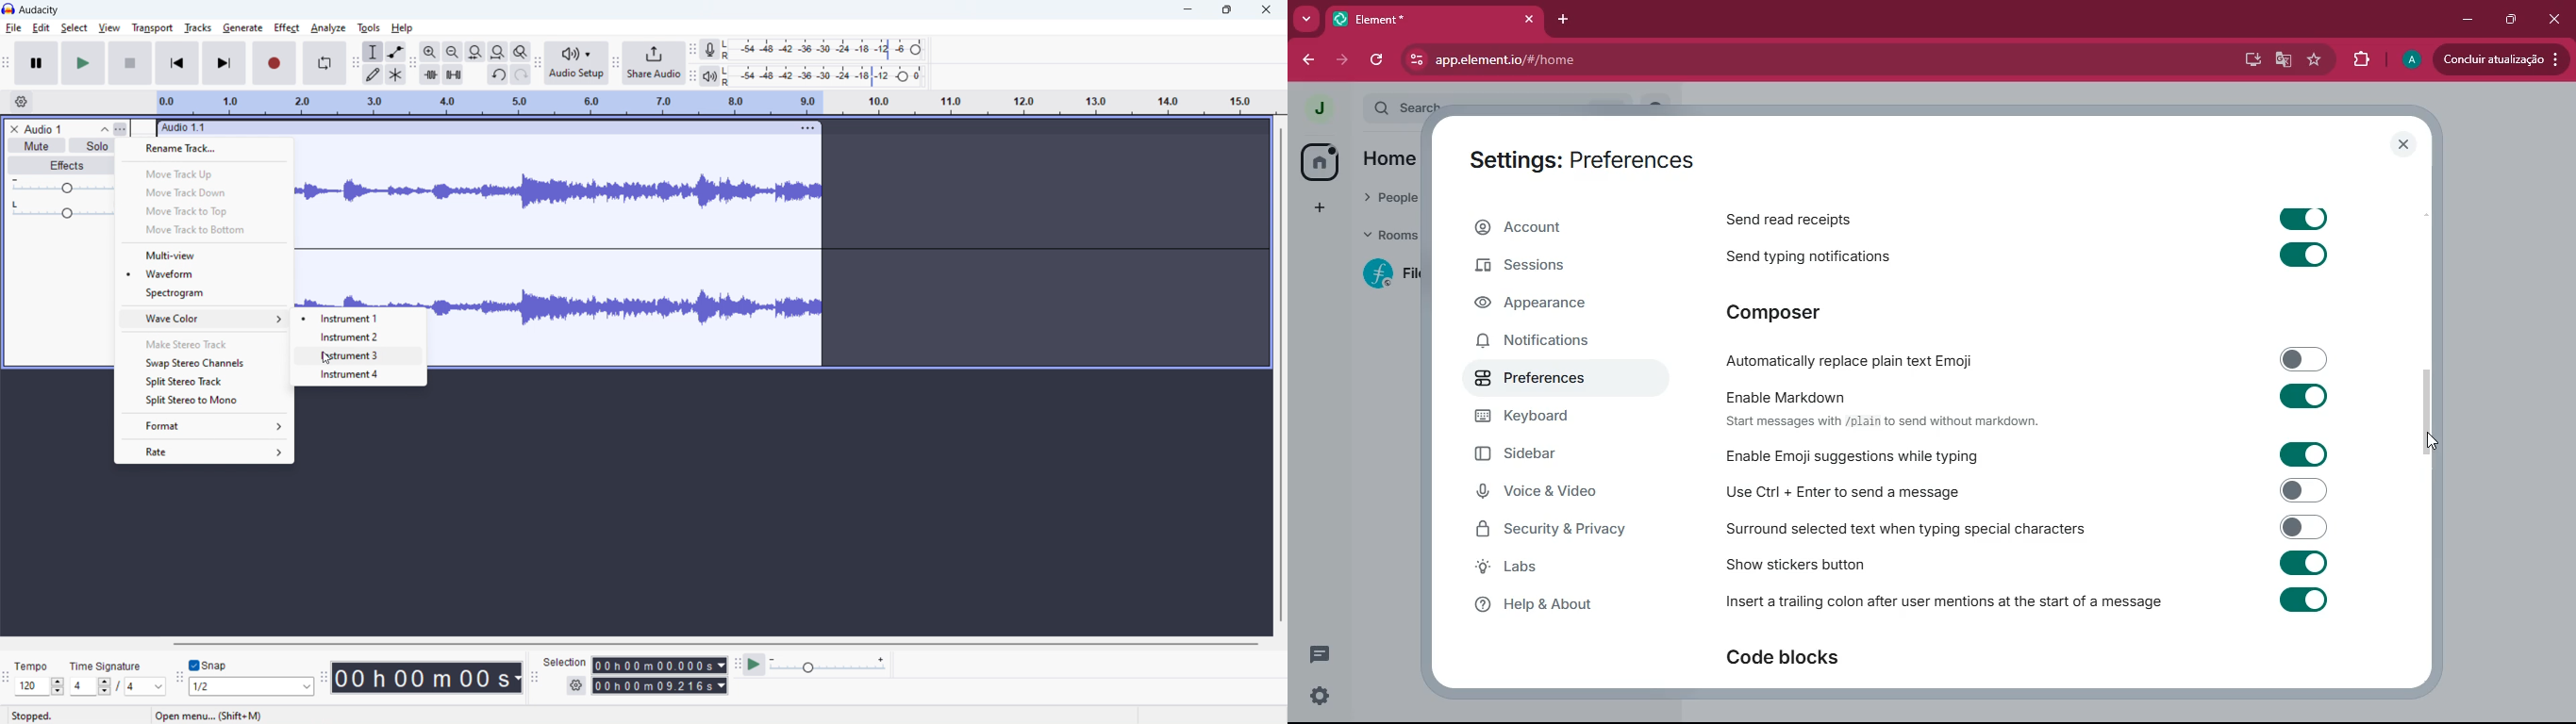 Image resolution: width=2576 pixels, height=728 pixels. What do you see at coordinates (2032, 454) in the screenshot?
I see `Enable Emoji suggestions while typing` at bounding box center [2032, 454].